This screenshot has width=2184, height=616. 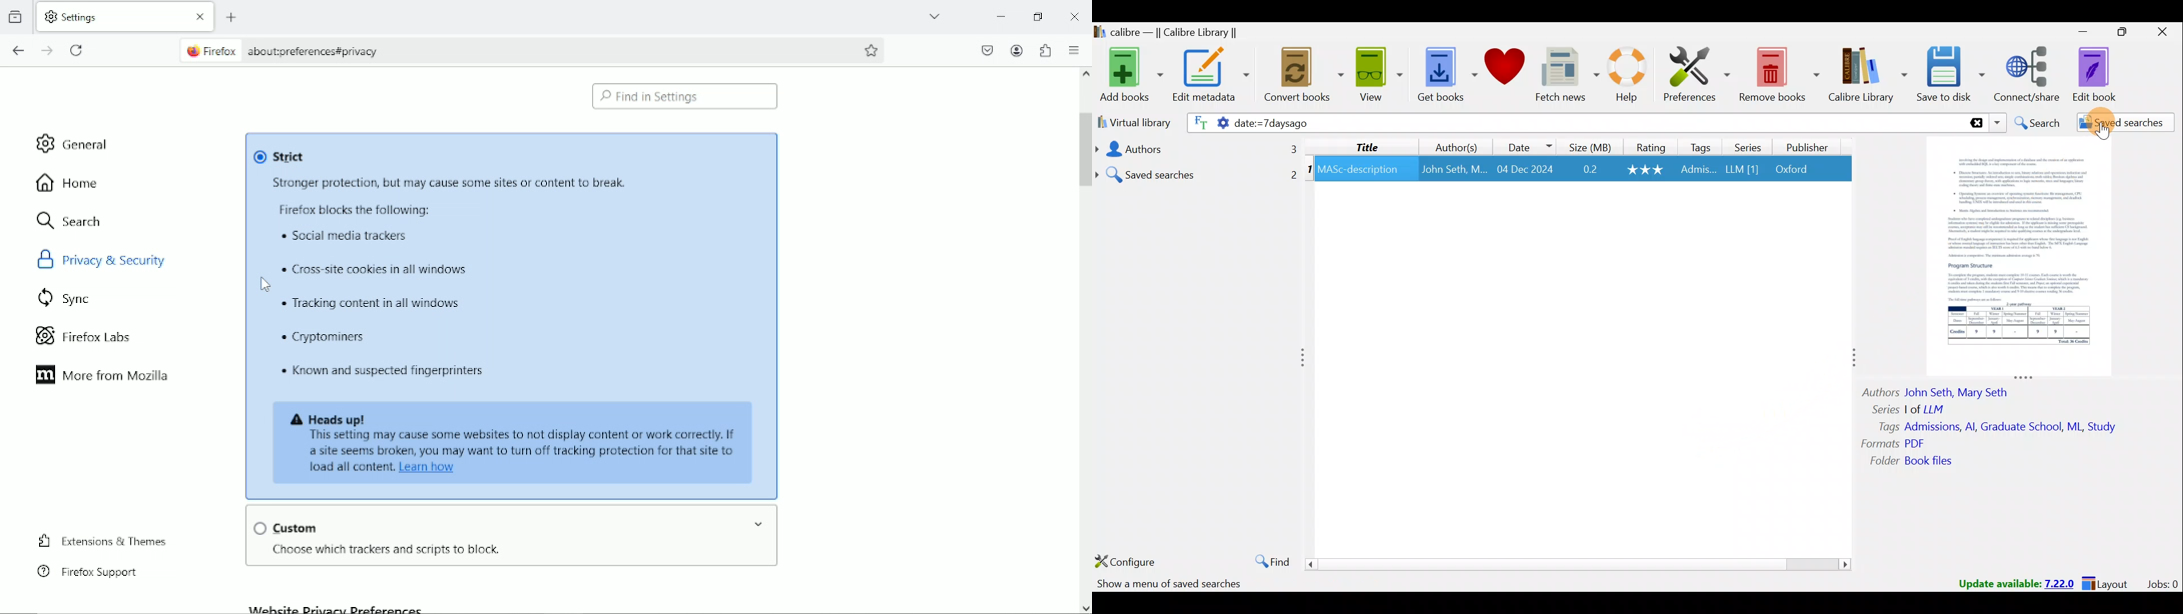 What do you see at coordinates (449, 184) in the screenshot?
I see `text` at bounding box center [449, 184].